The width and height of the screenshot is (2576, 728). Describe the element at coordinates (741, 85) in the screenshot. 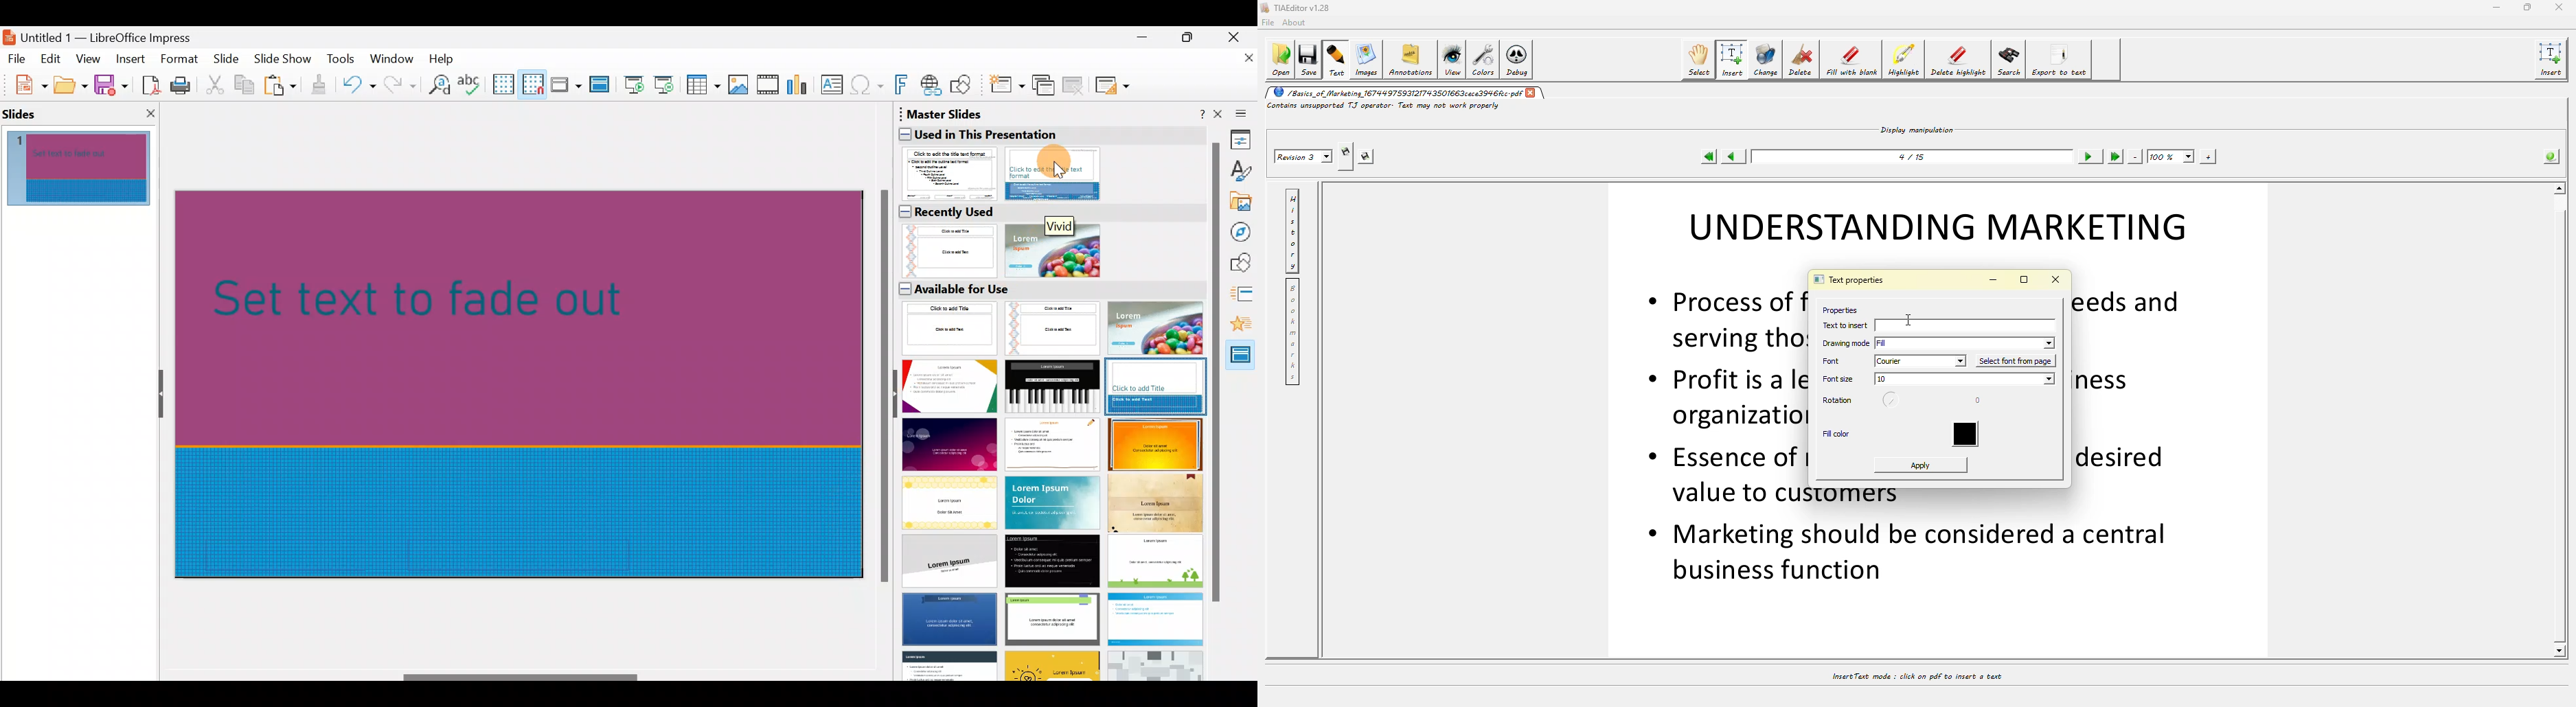

I see `Insert image` at that location.